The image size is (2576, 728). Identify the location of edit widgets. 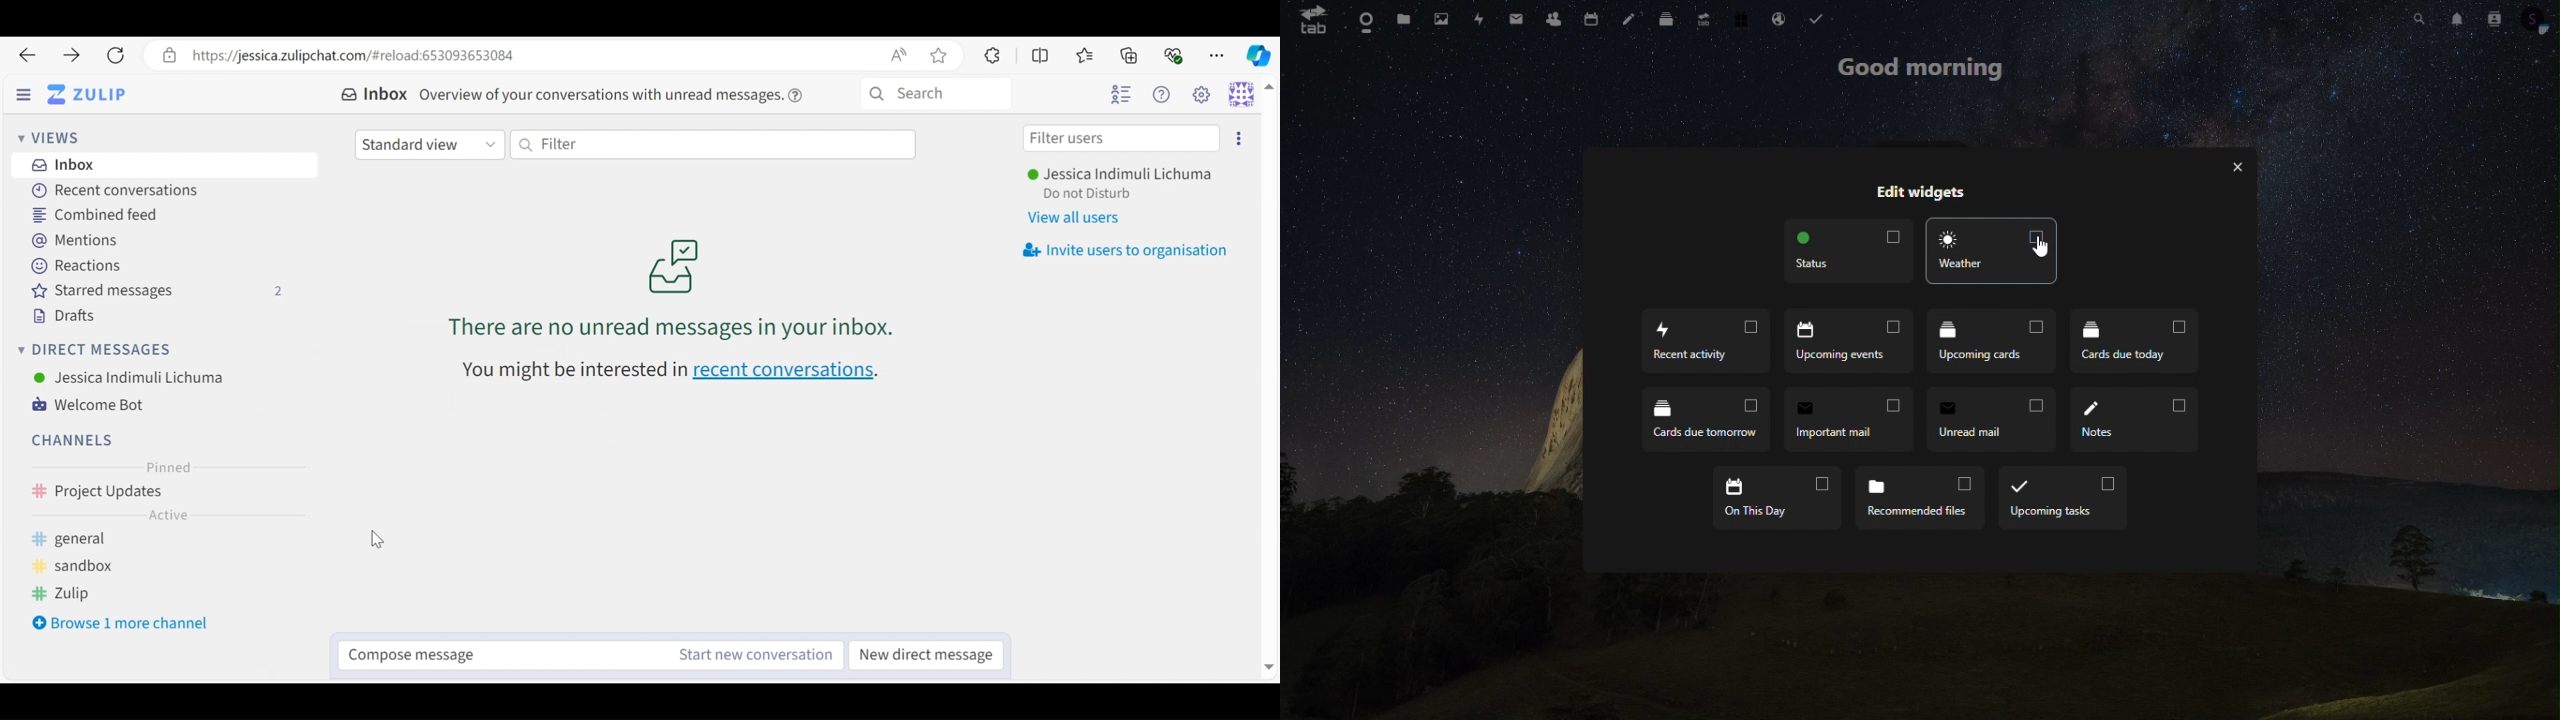
(1921, 188).